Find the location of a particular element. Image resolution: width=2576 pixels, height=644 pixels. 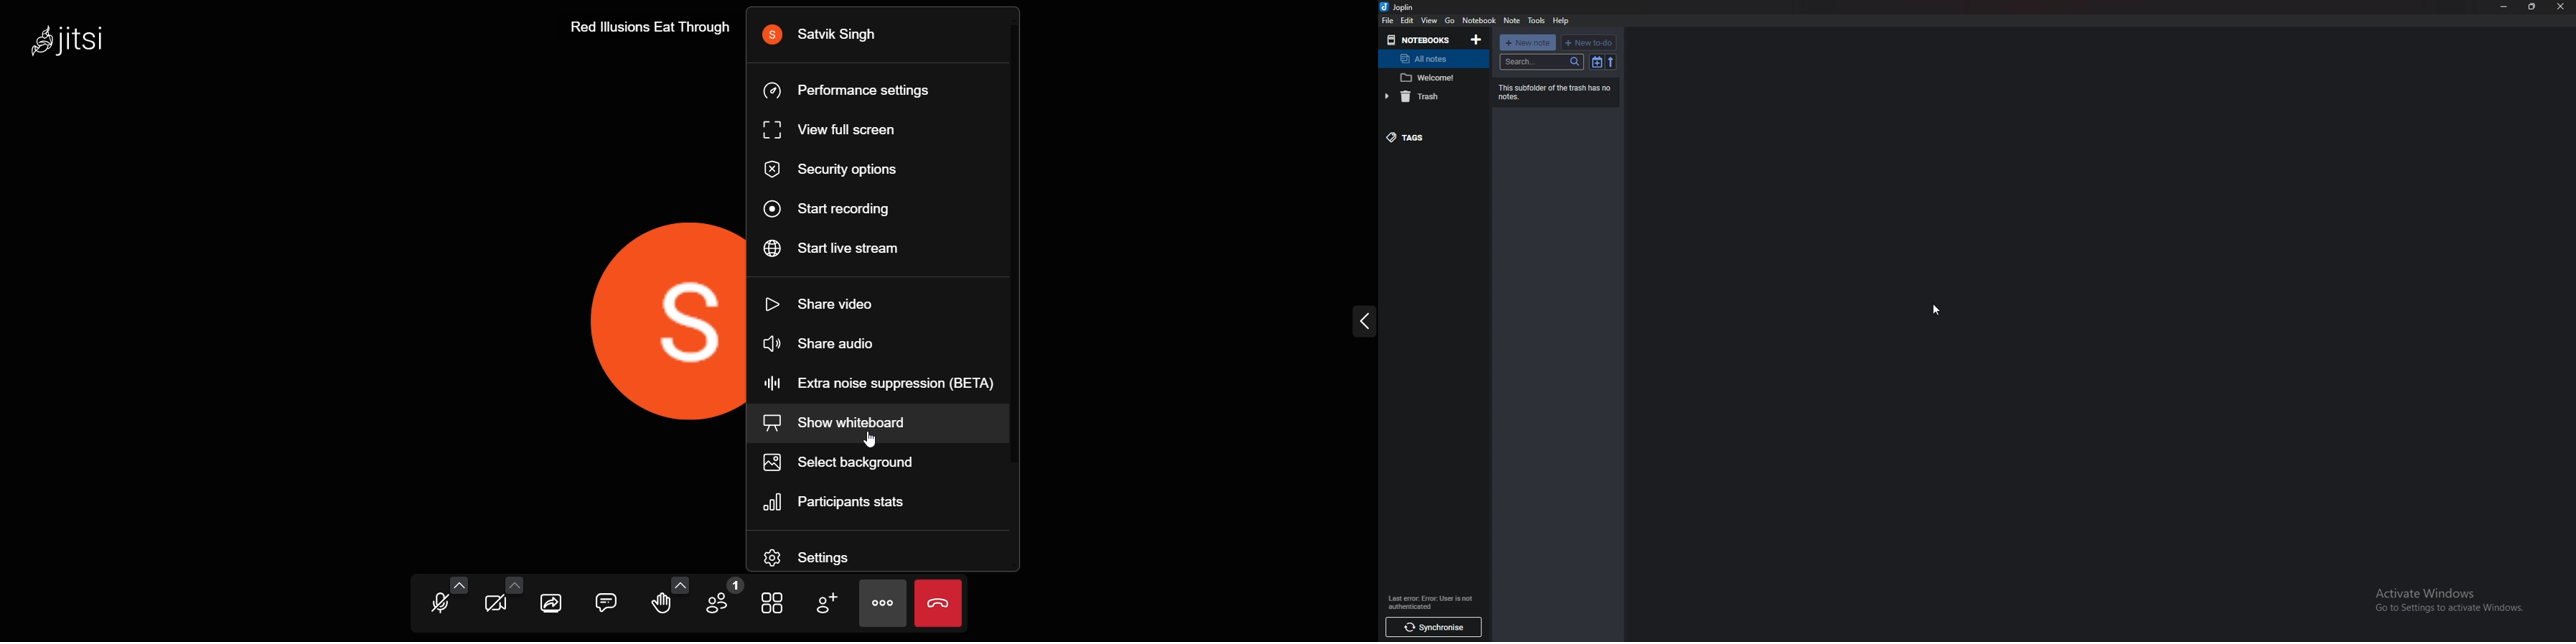

edit is located at coordinates (1408, 20).